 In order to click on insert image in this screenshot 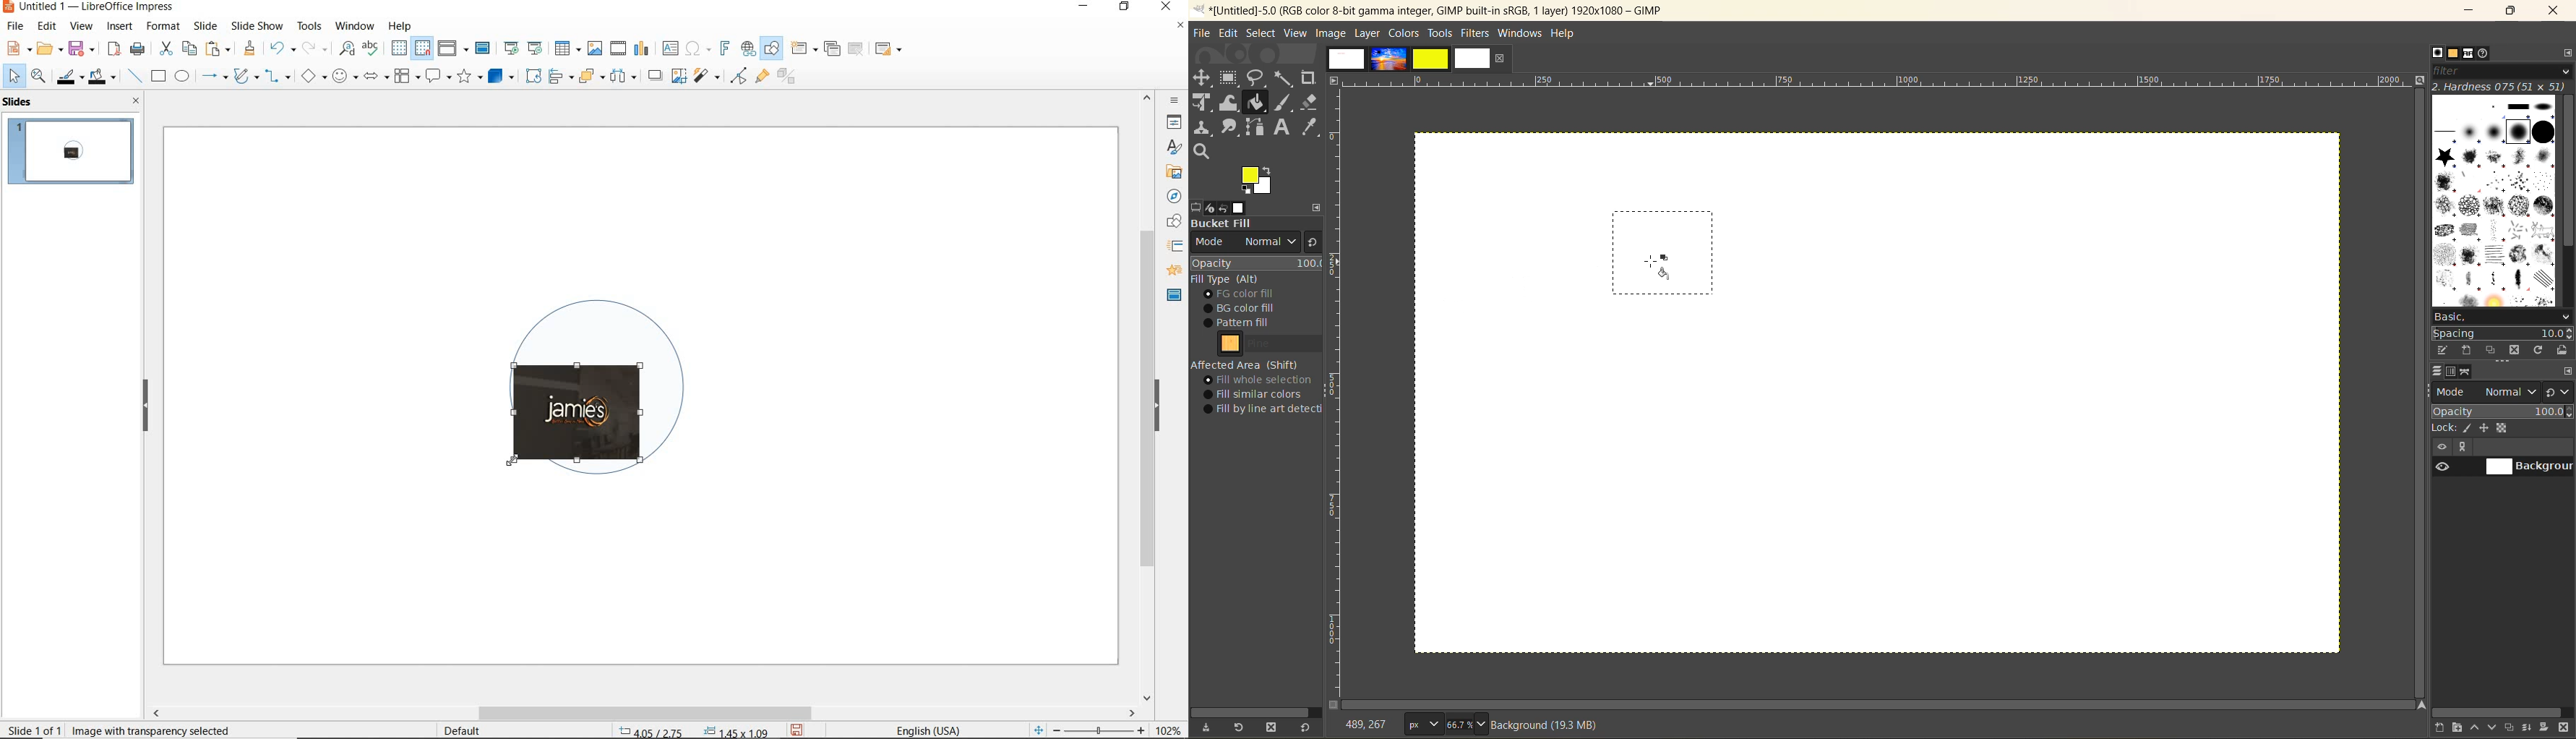, I will do `click(594, 48)`.